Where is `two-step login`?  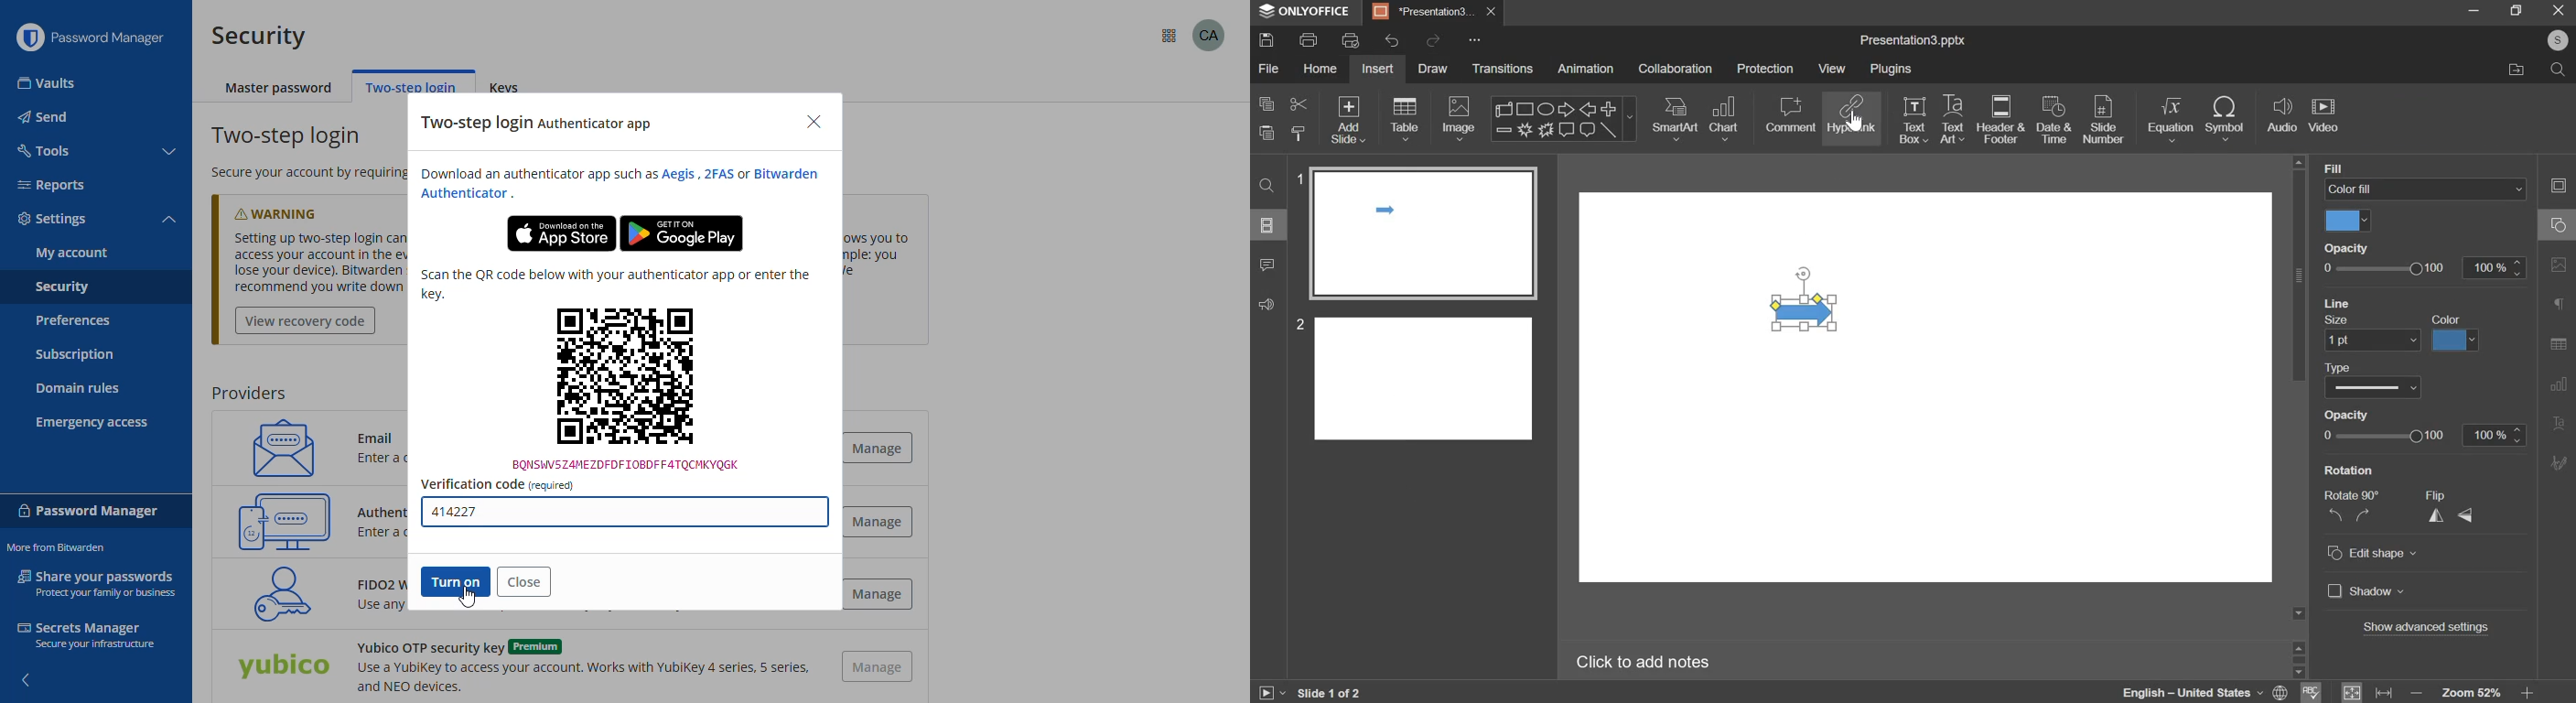
two-step login is located at coordinates (411, 85).